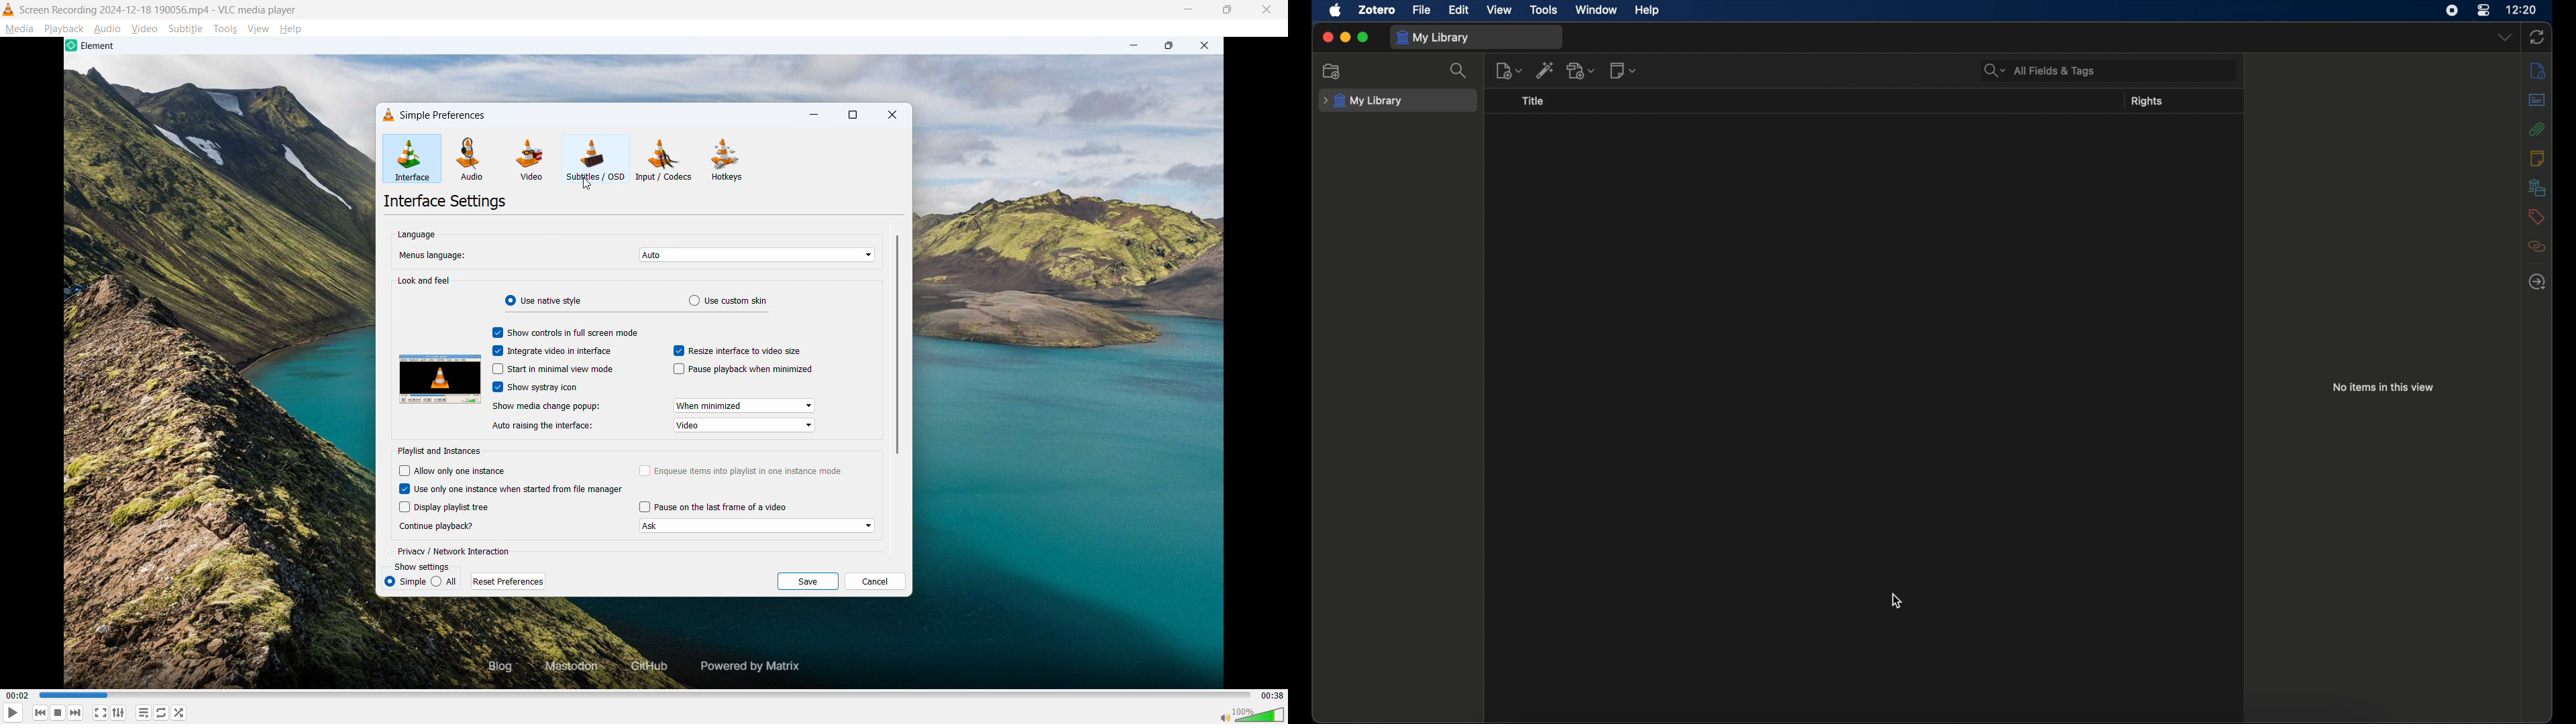 The width and height of the screenshot is (2576, 728). Describe the element at coordinates (664, 160) in the screenshot. I see `Input or codecs ` at that location.